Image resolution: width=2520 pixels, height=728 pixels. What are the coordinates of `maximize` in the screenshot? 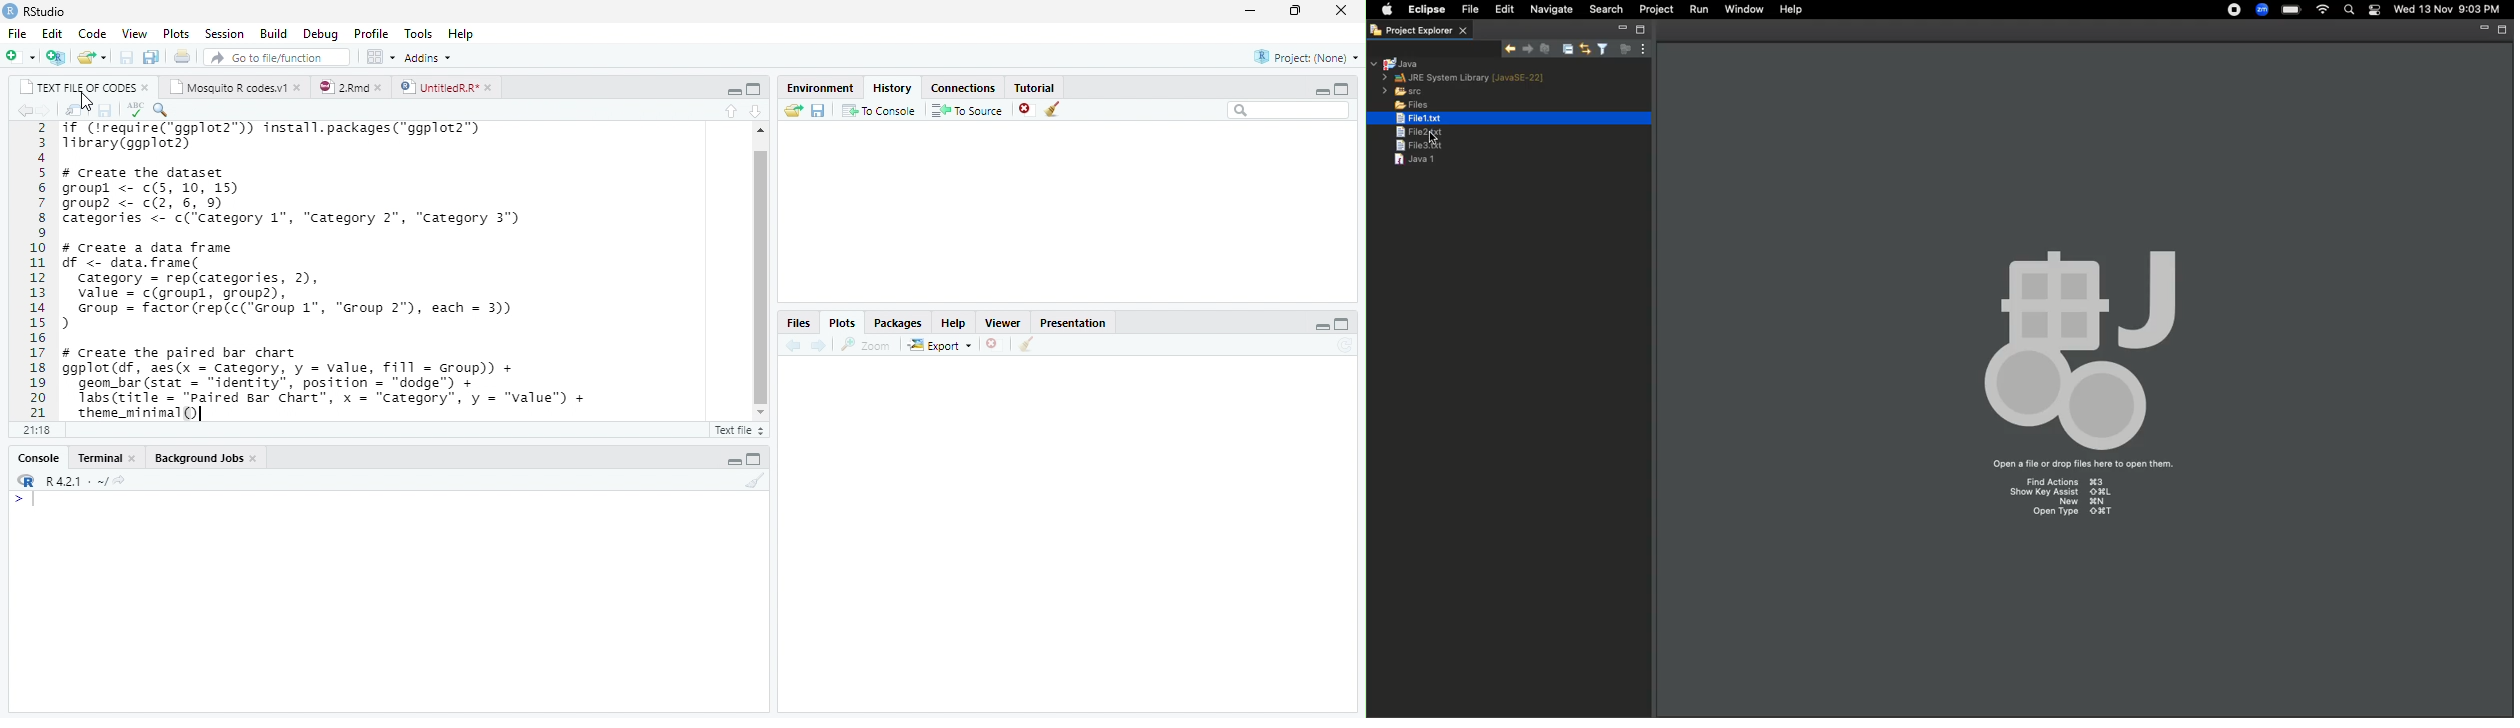 It's located at (1343, 325).